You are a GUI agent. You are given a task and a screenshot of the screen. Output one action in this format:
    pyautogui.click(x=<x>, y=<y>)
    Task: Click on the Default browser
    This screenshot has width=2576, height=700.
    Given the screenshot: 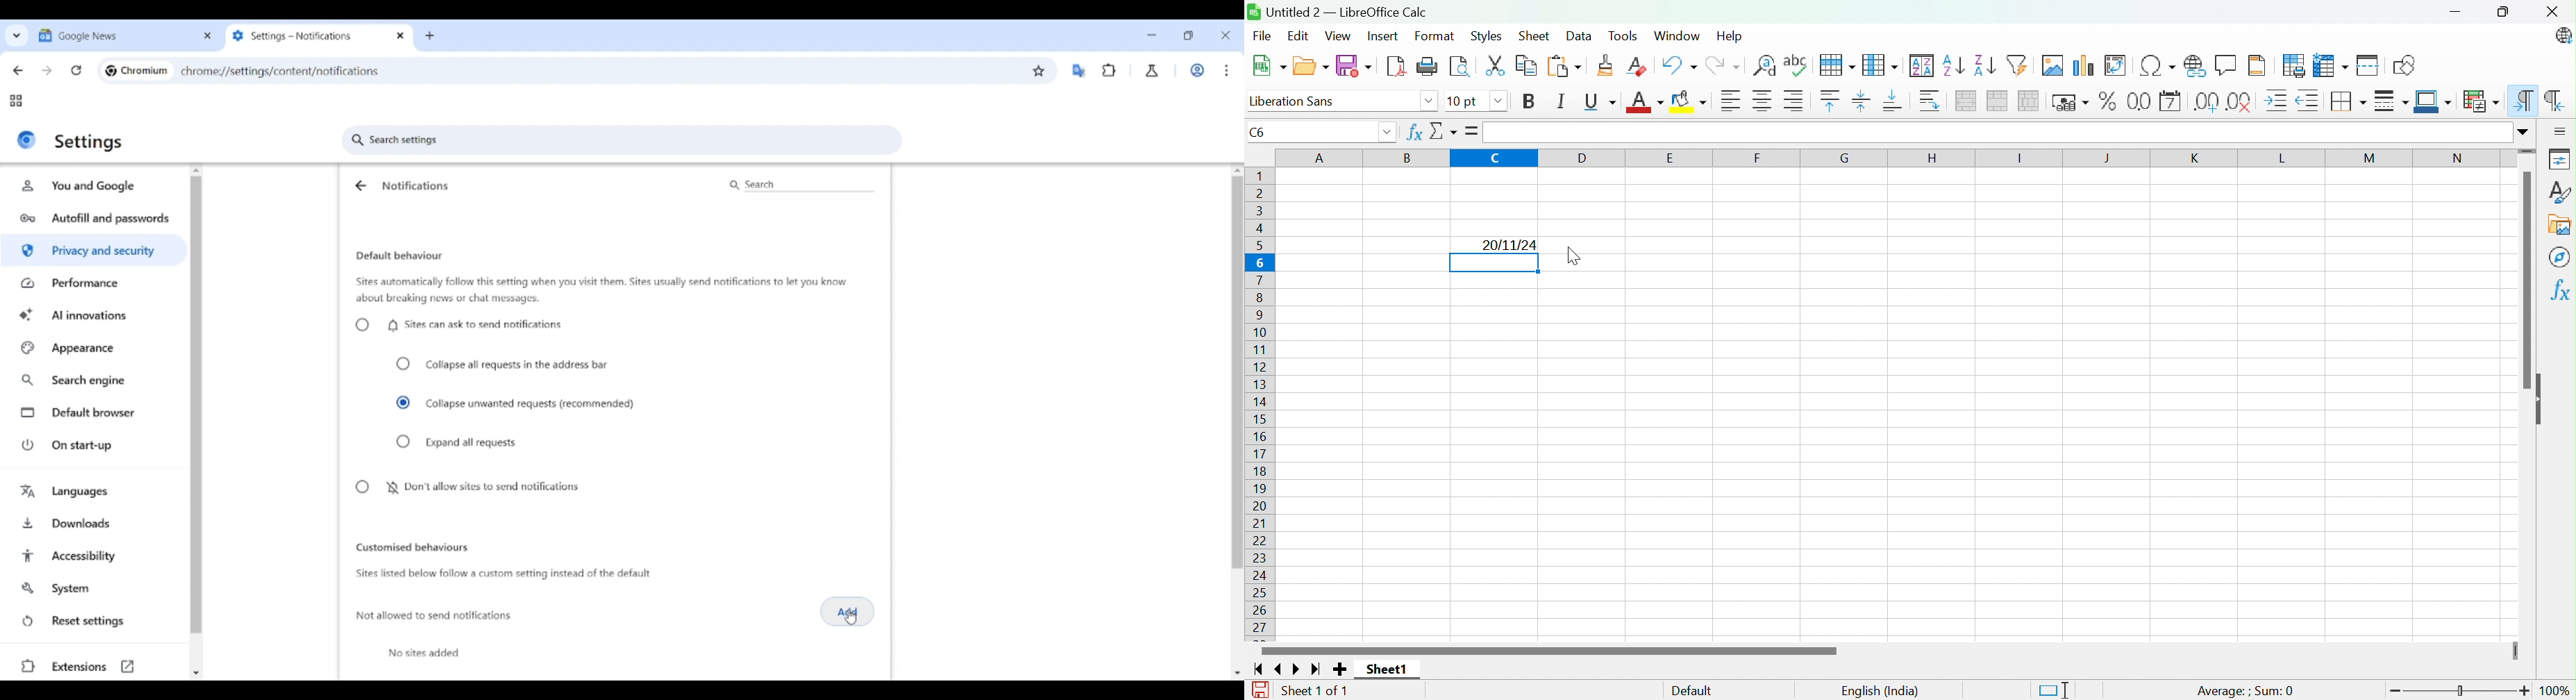 What is the action you would take?
    pyautogui.click(x=96, y=413)
    